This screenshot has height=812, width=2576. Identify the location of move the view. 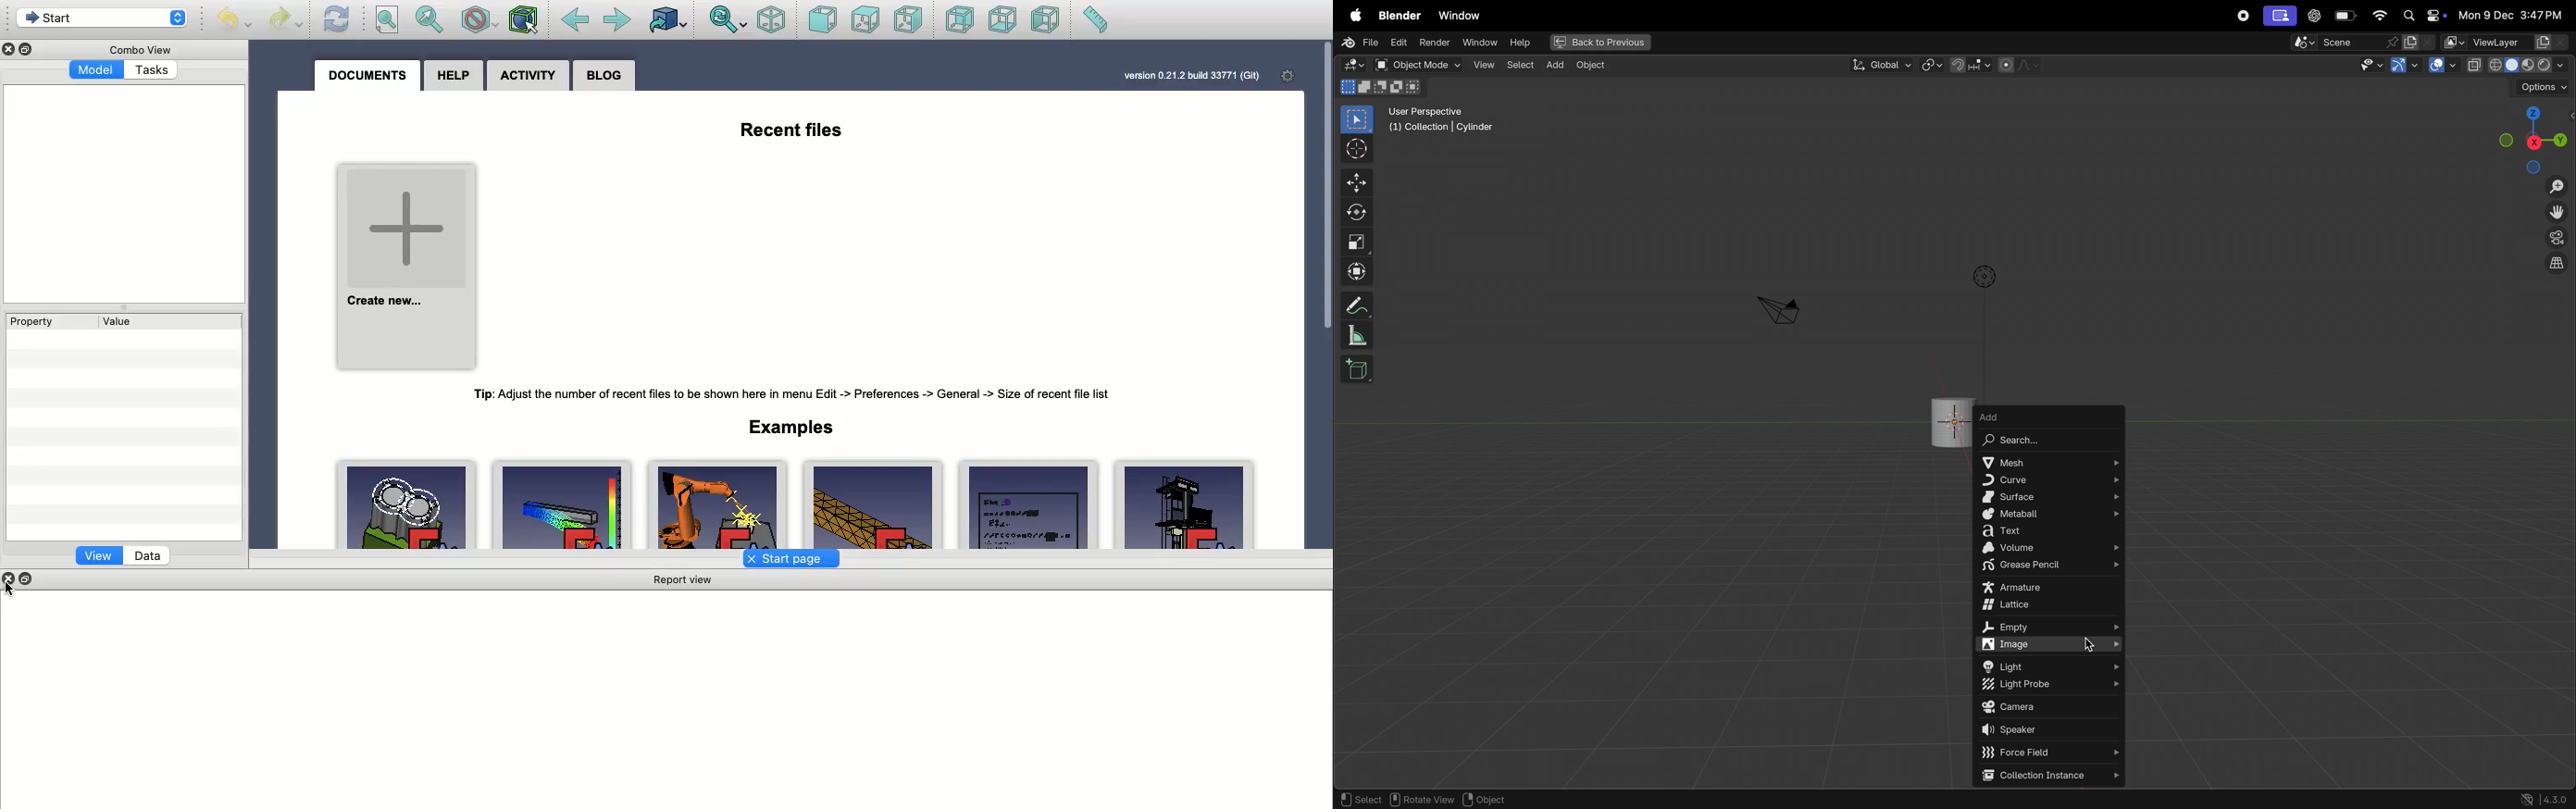
(2560, 213).